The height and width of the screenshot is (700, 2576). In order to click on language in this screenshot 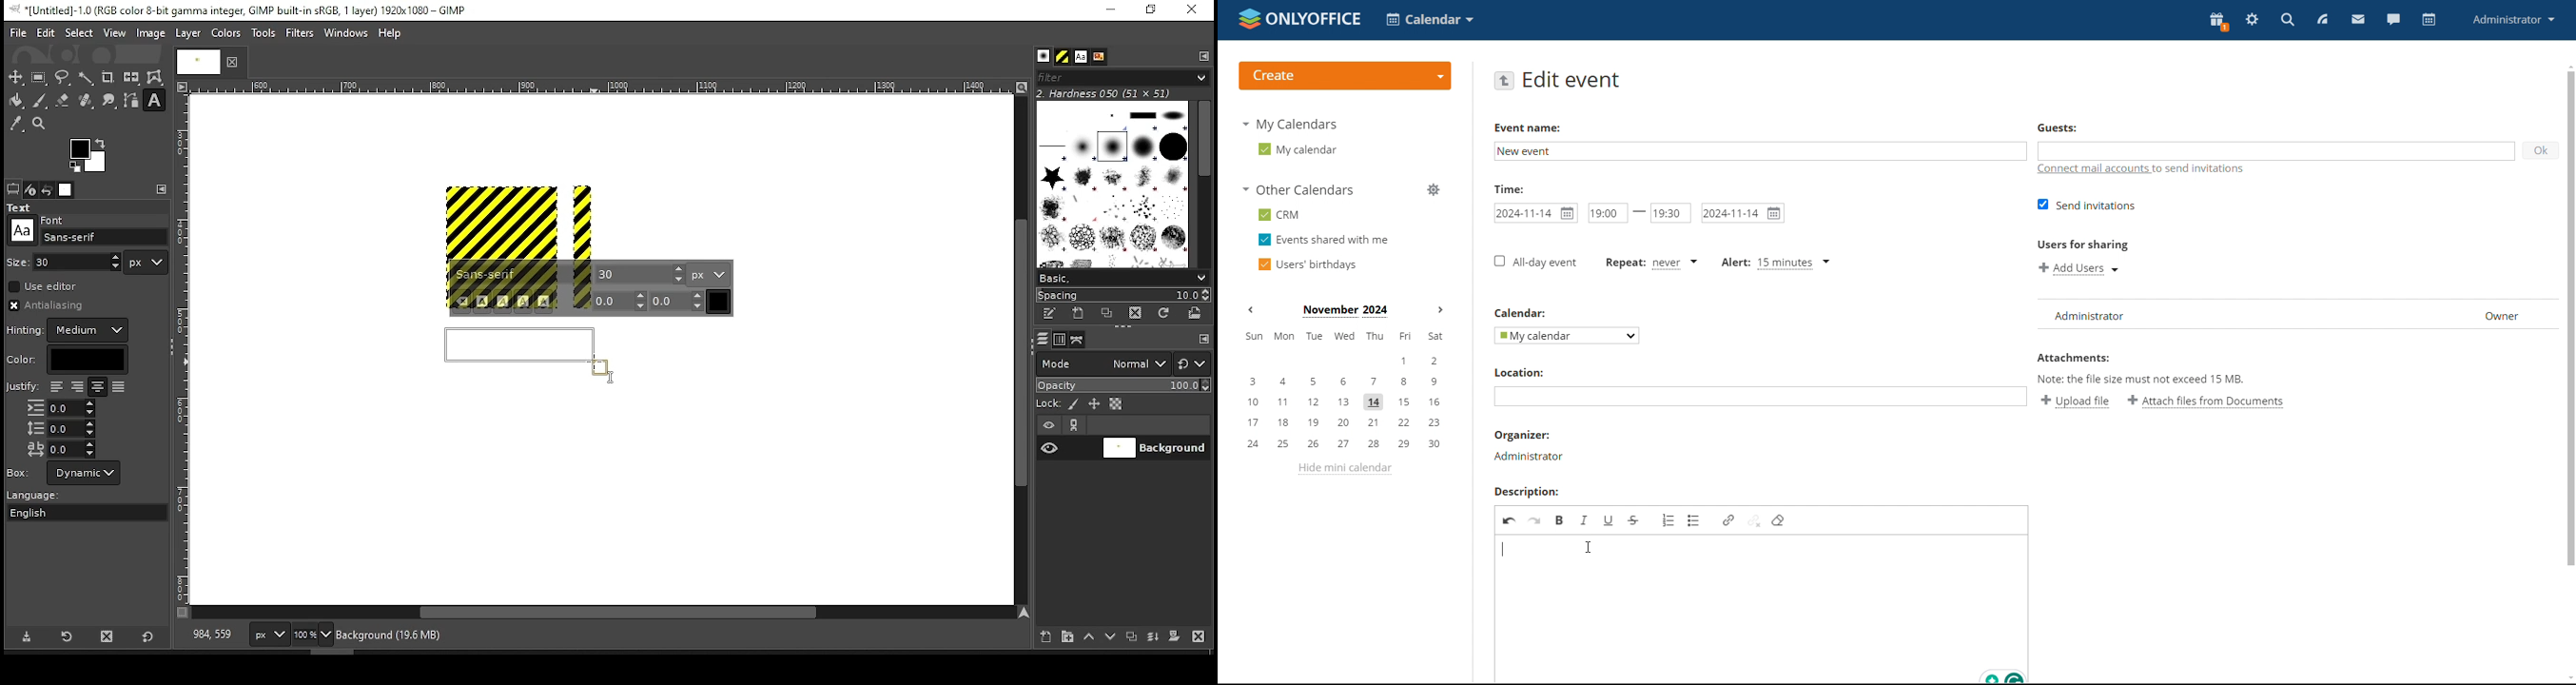, I will do `click(42, 496)`.